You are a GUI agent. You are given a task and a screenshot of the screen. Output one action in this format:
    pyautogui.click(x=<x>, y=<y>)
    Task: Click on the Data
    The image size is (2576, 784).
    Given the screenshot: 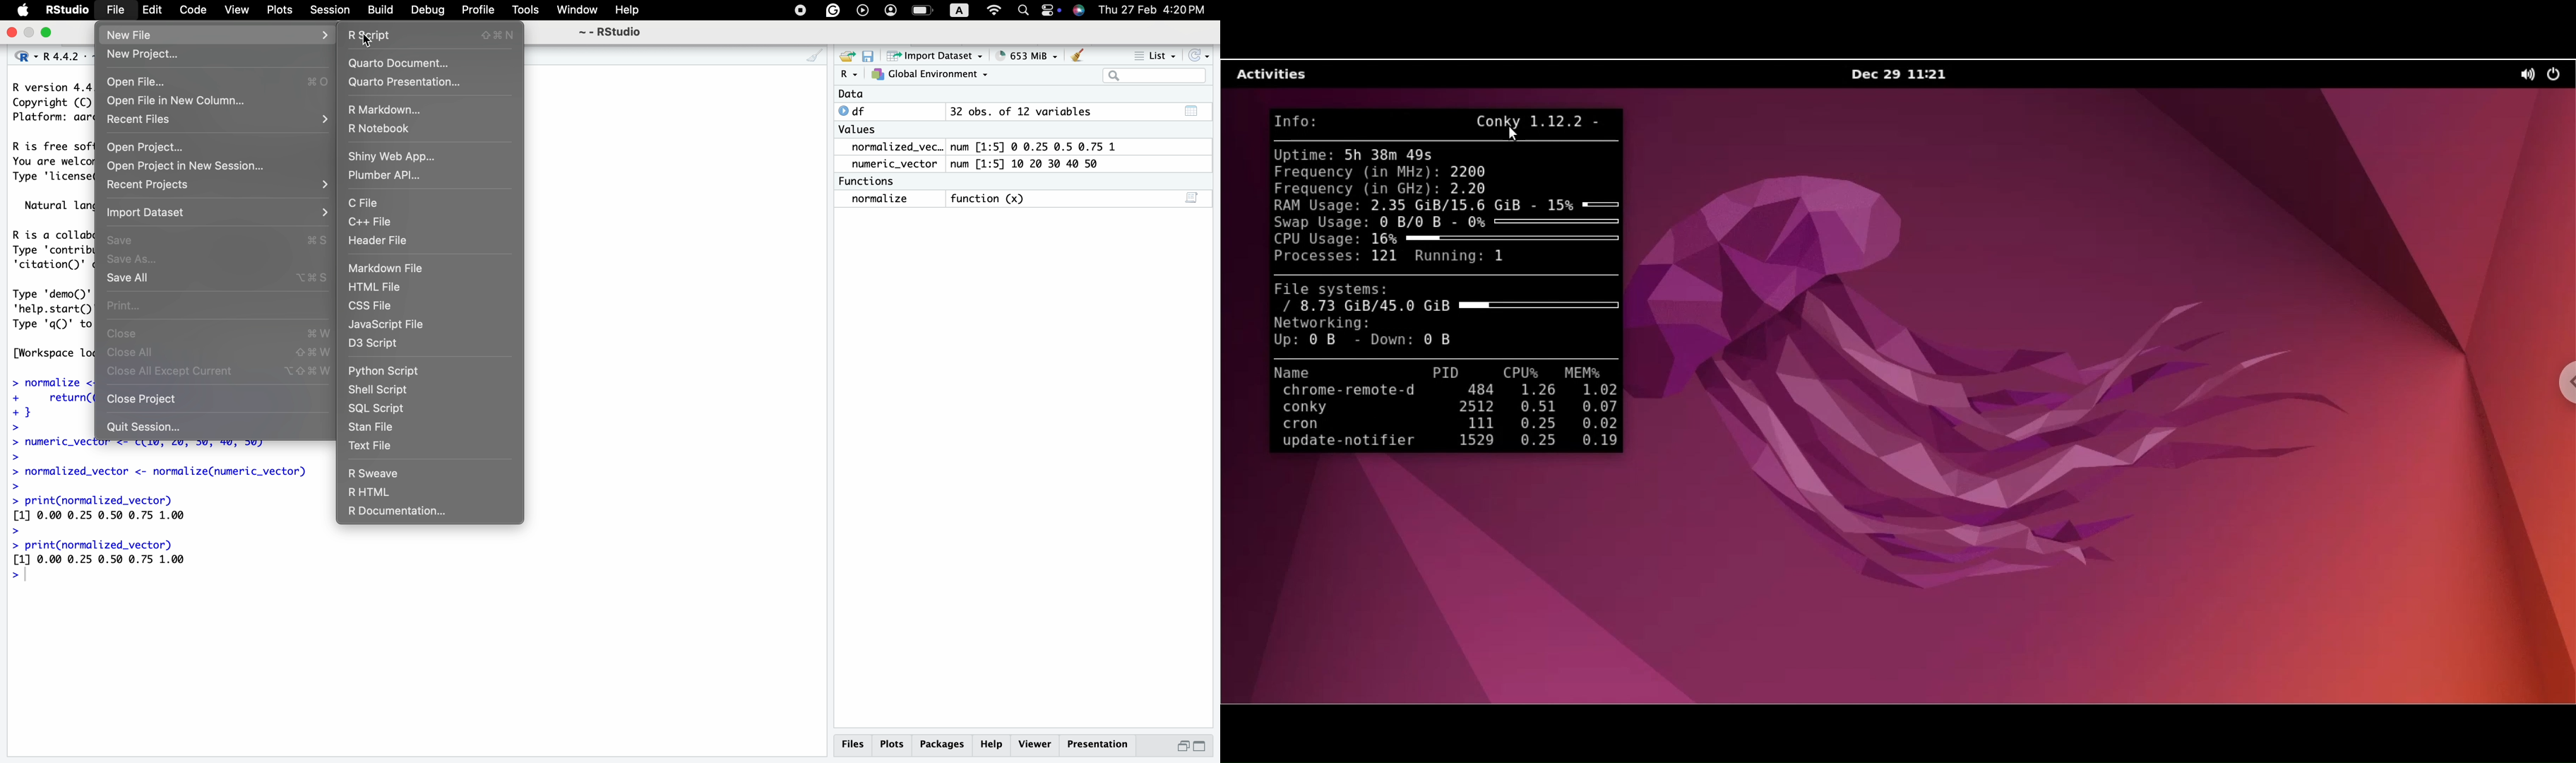 What is the action you would take?
    pyautogui.click(x=851, y=95)
    